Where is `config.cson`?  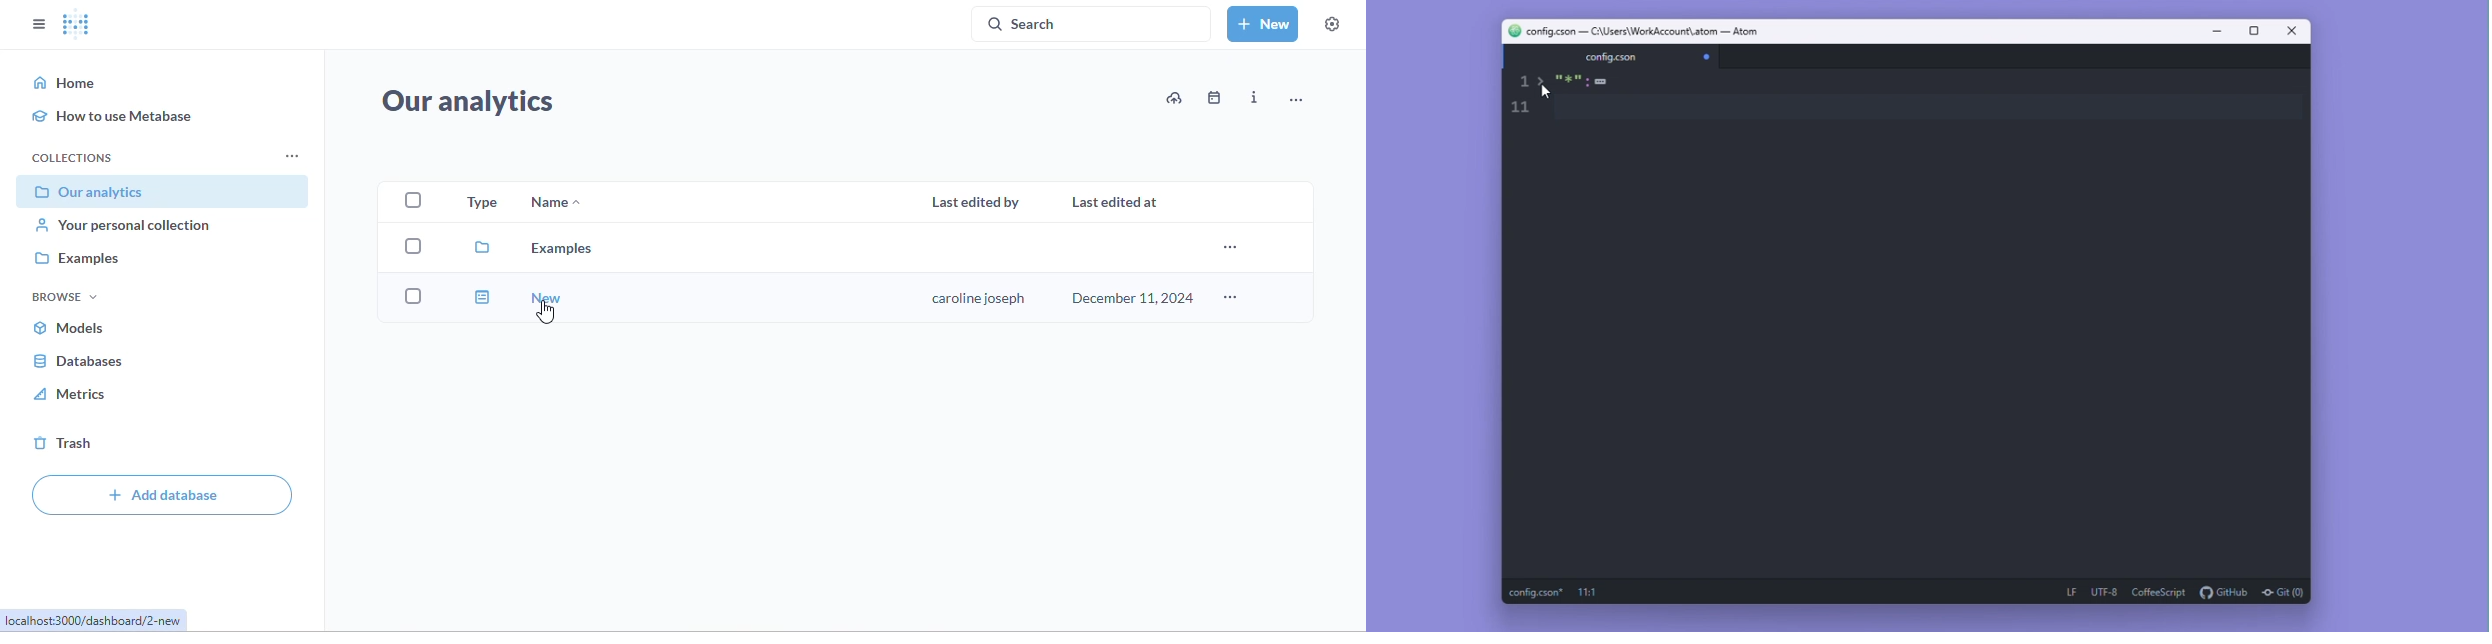
config.cson is located at coordinates (1613, 56).